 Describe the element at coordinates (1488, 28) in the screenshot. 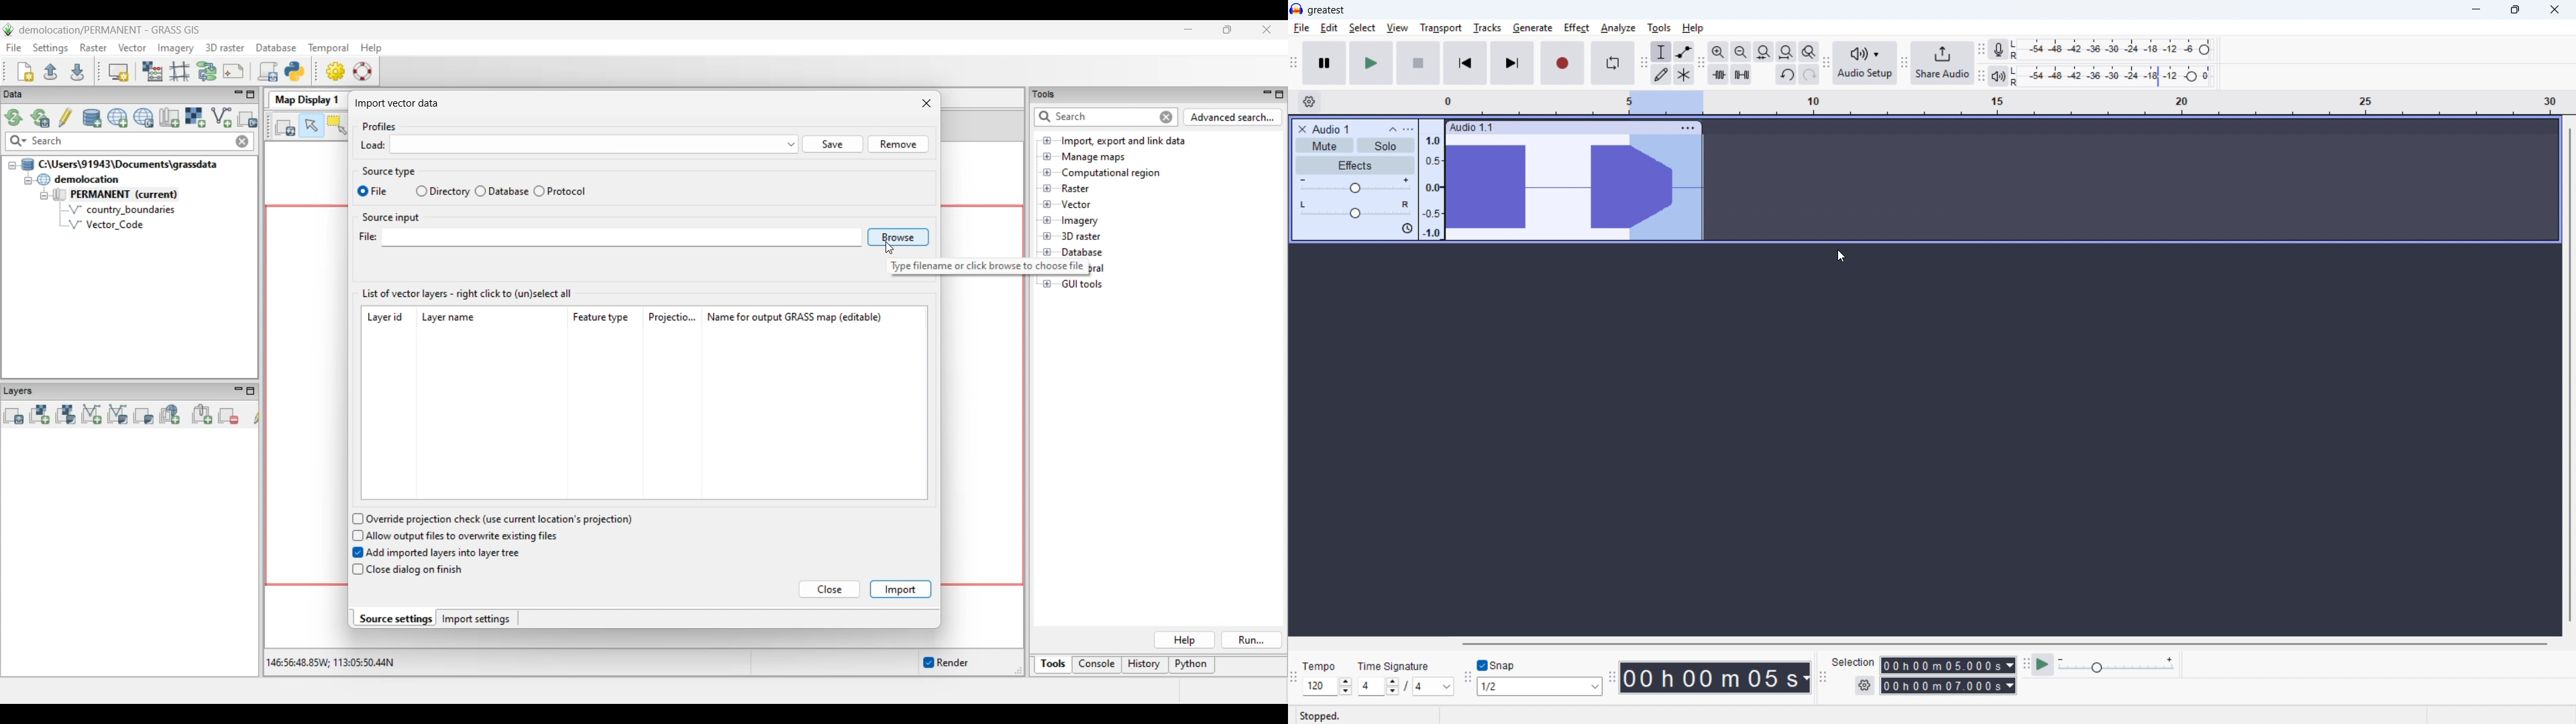

I see `tracks` at that location.